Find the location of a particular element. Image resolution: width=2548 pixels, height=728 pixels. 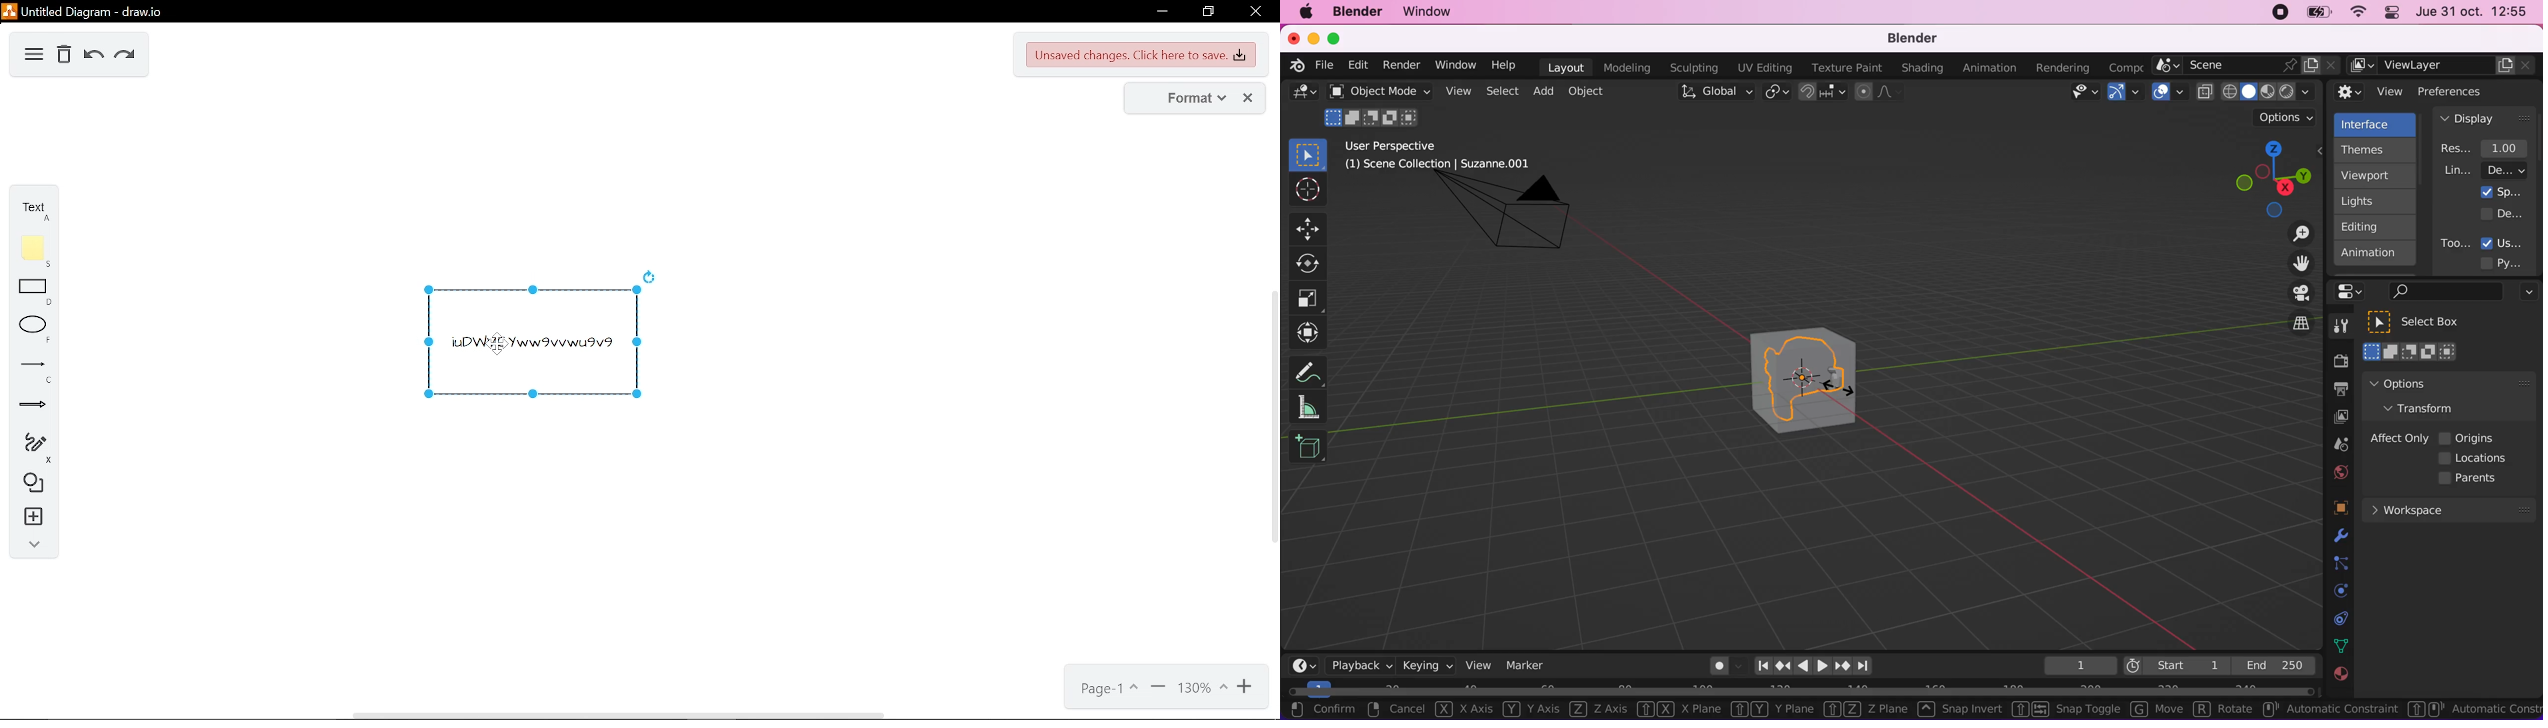

gizmos is located at coordinates (2125, 95).